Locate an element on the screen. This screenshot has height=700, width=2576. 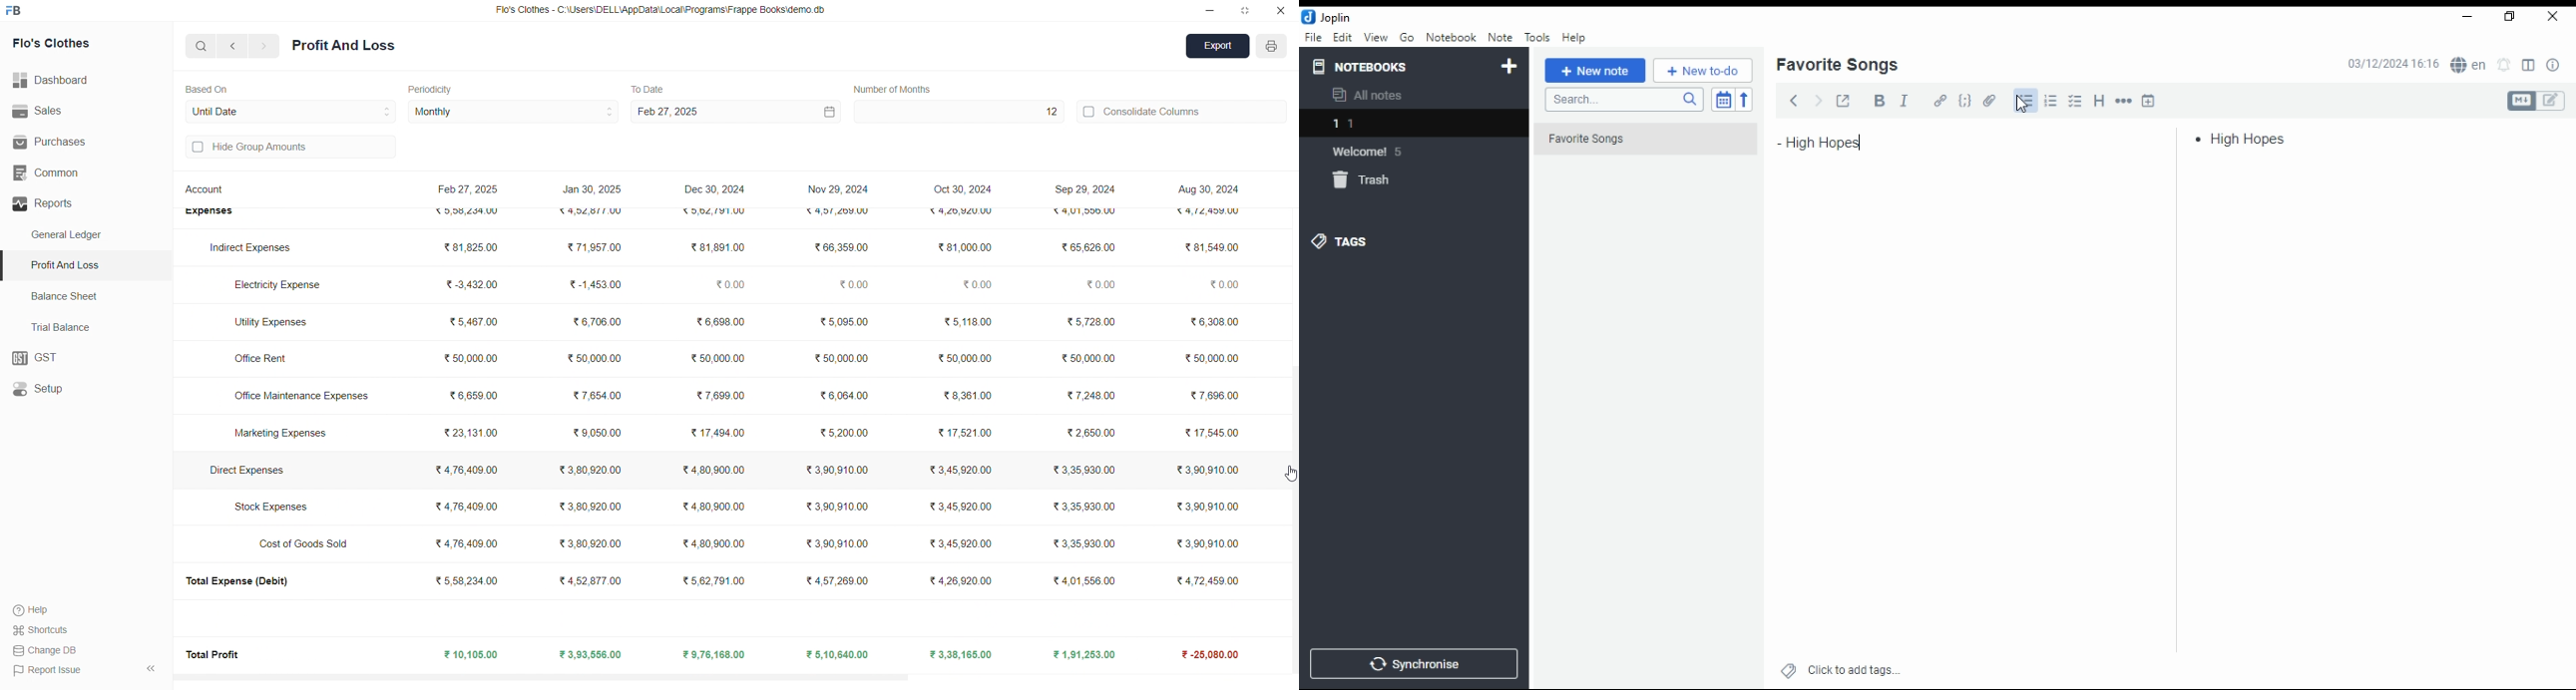
₹5,62,791.00 is located at coordinates (713, 212).